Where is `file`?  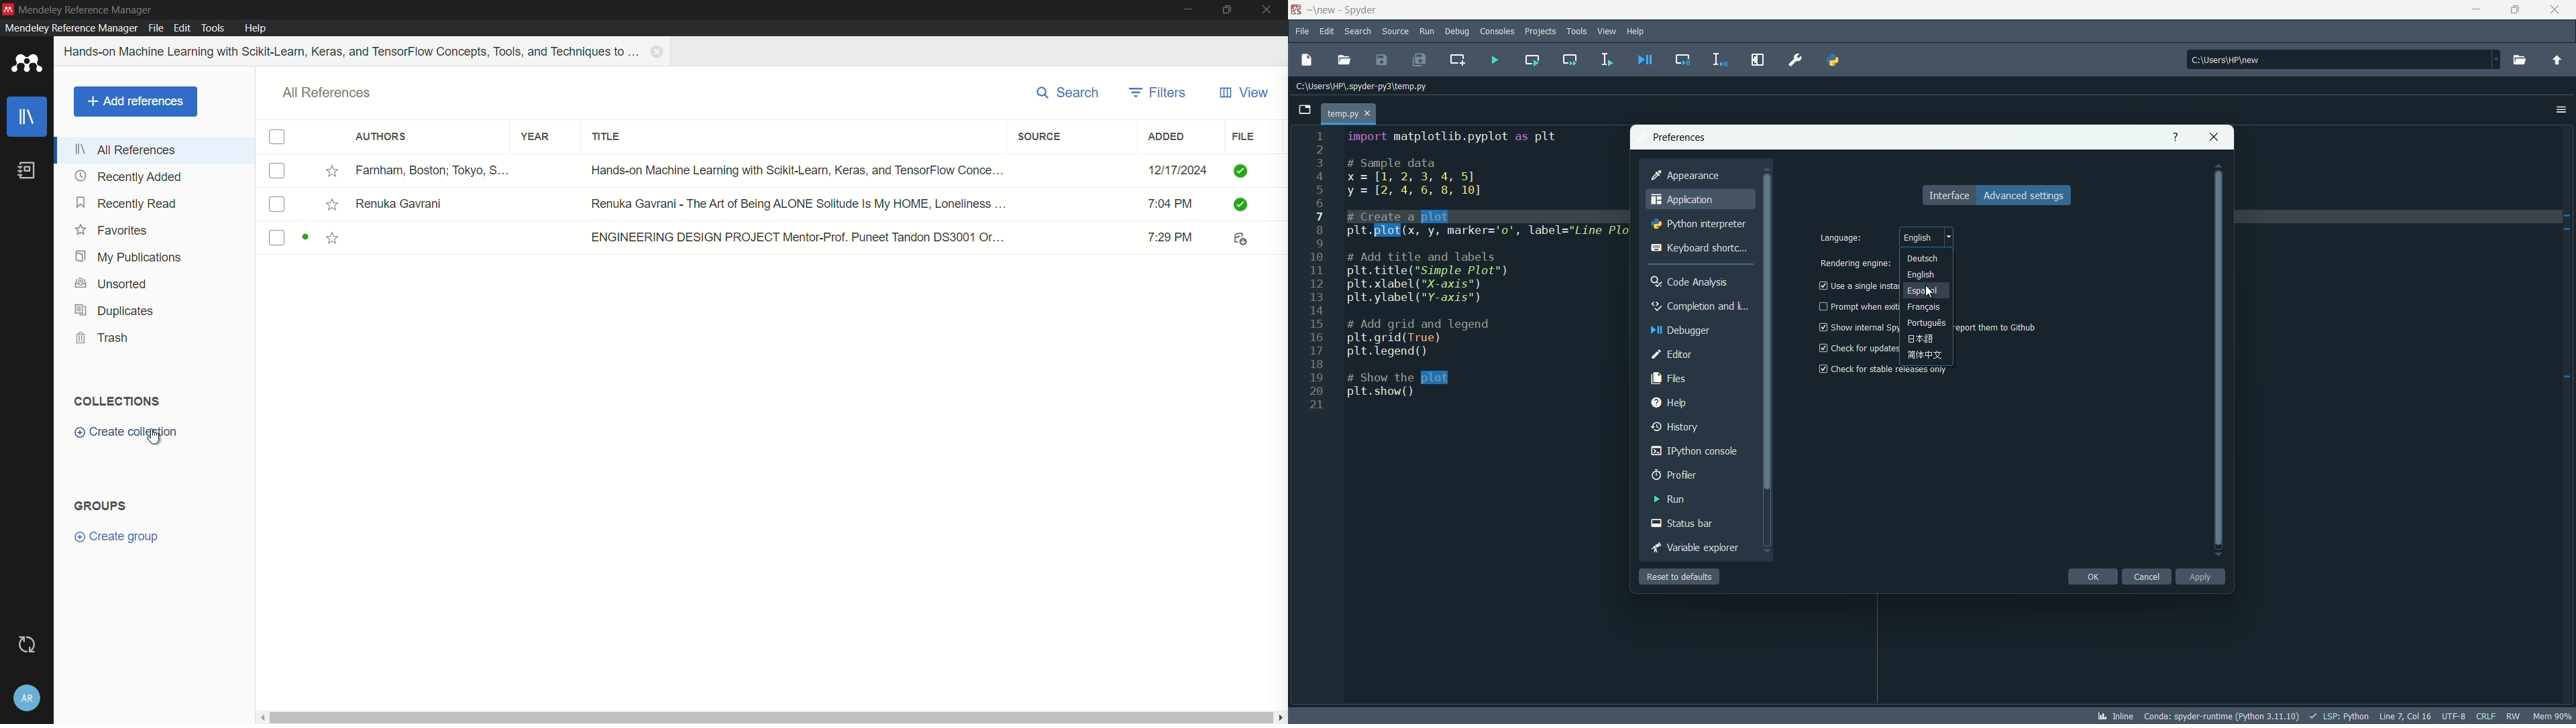 file is located at coordinates (1242, 137).